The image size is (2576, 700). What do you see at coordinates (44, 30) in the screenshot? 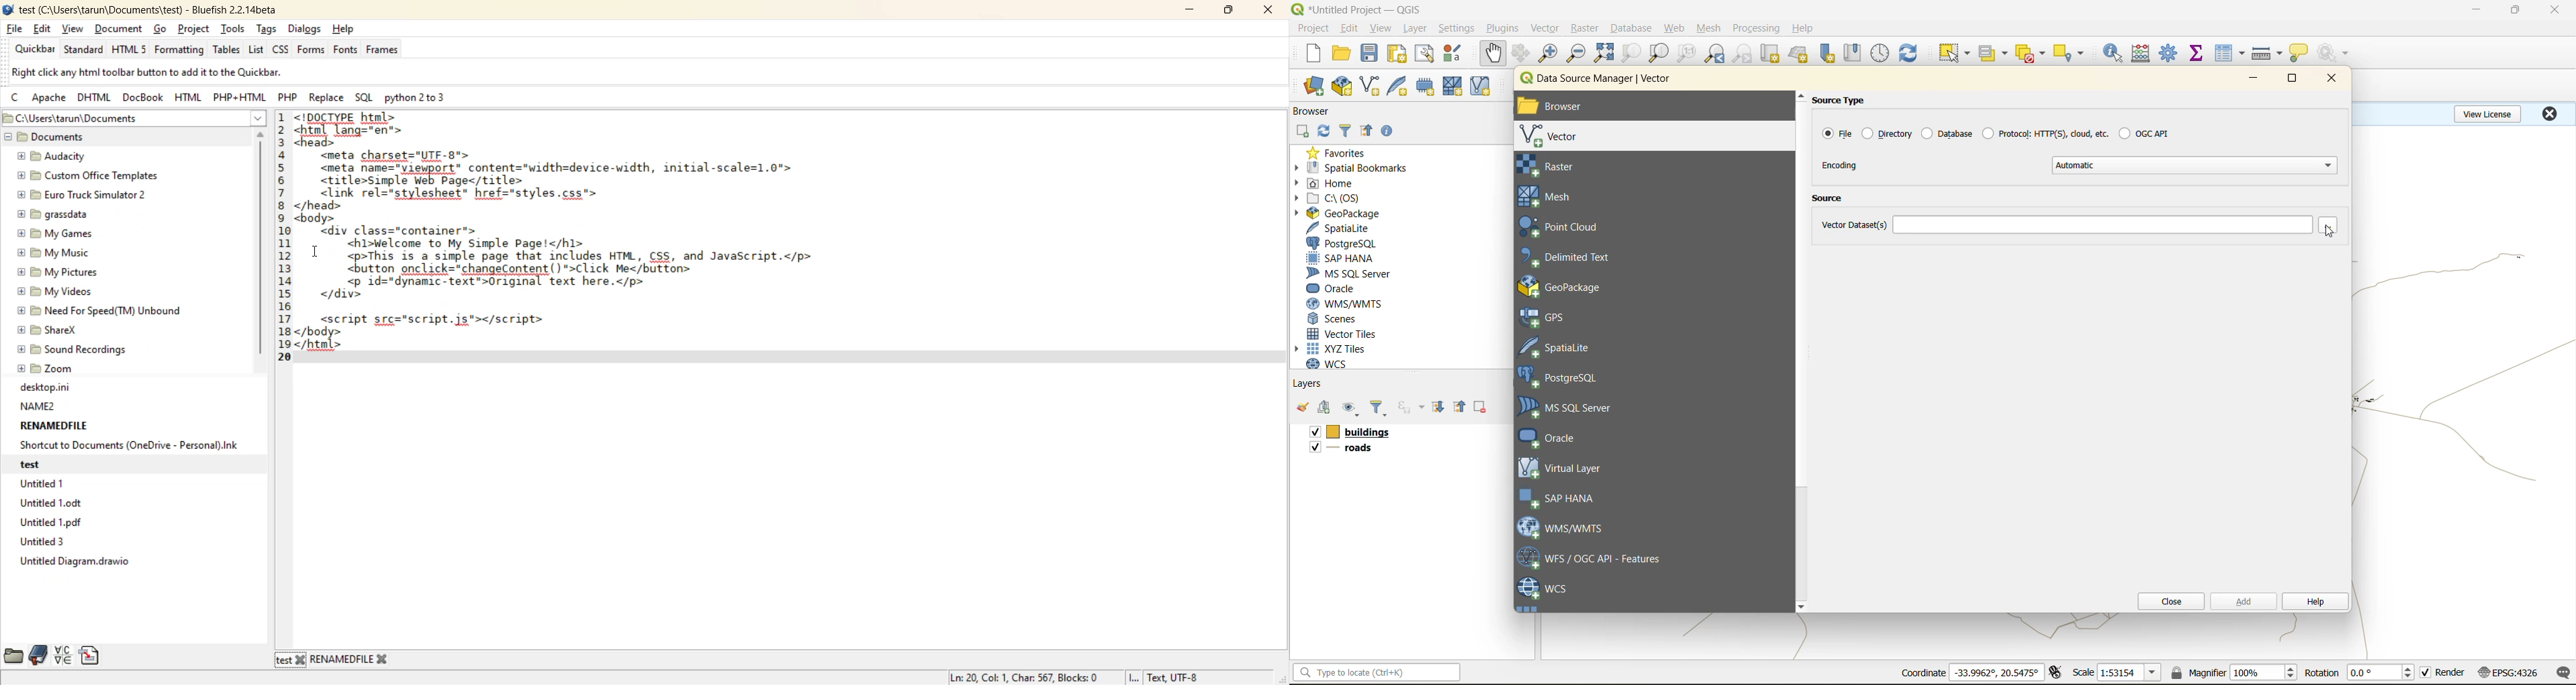
I see `edit` at bounding box center [44, 30].